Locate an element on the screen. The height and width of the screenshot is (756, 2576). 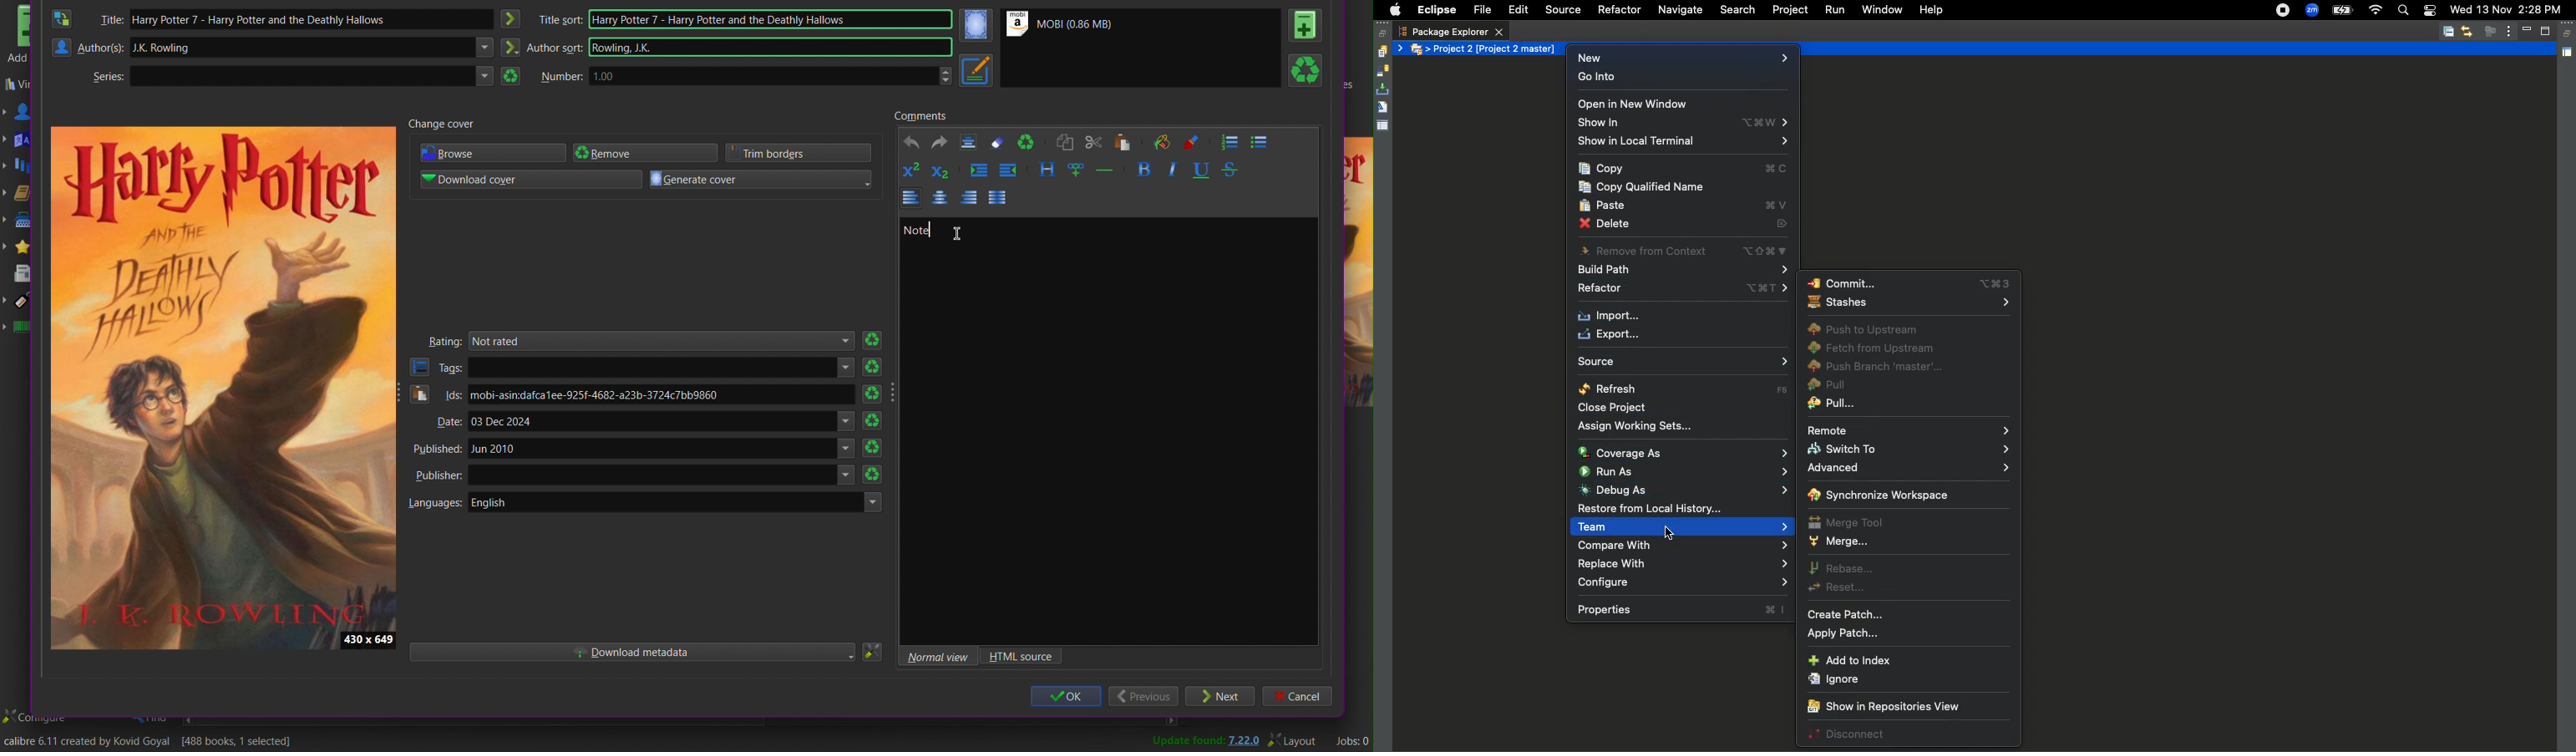
Normal view is located at coordinates (934, 656).